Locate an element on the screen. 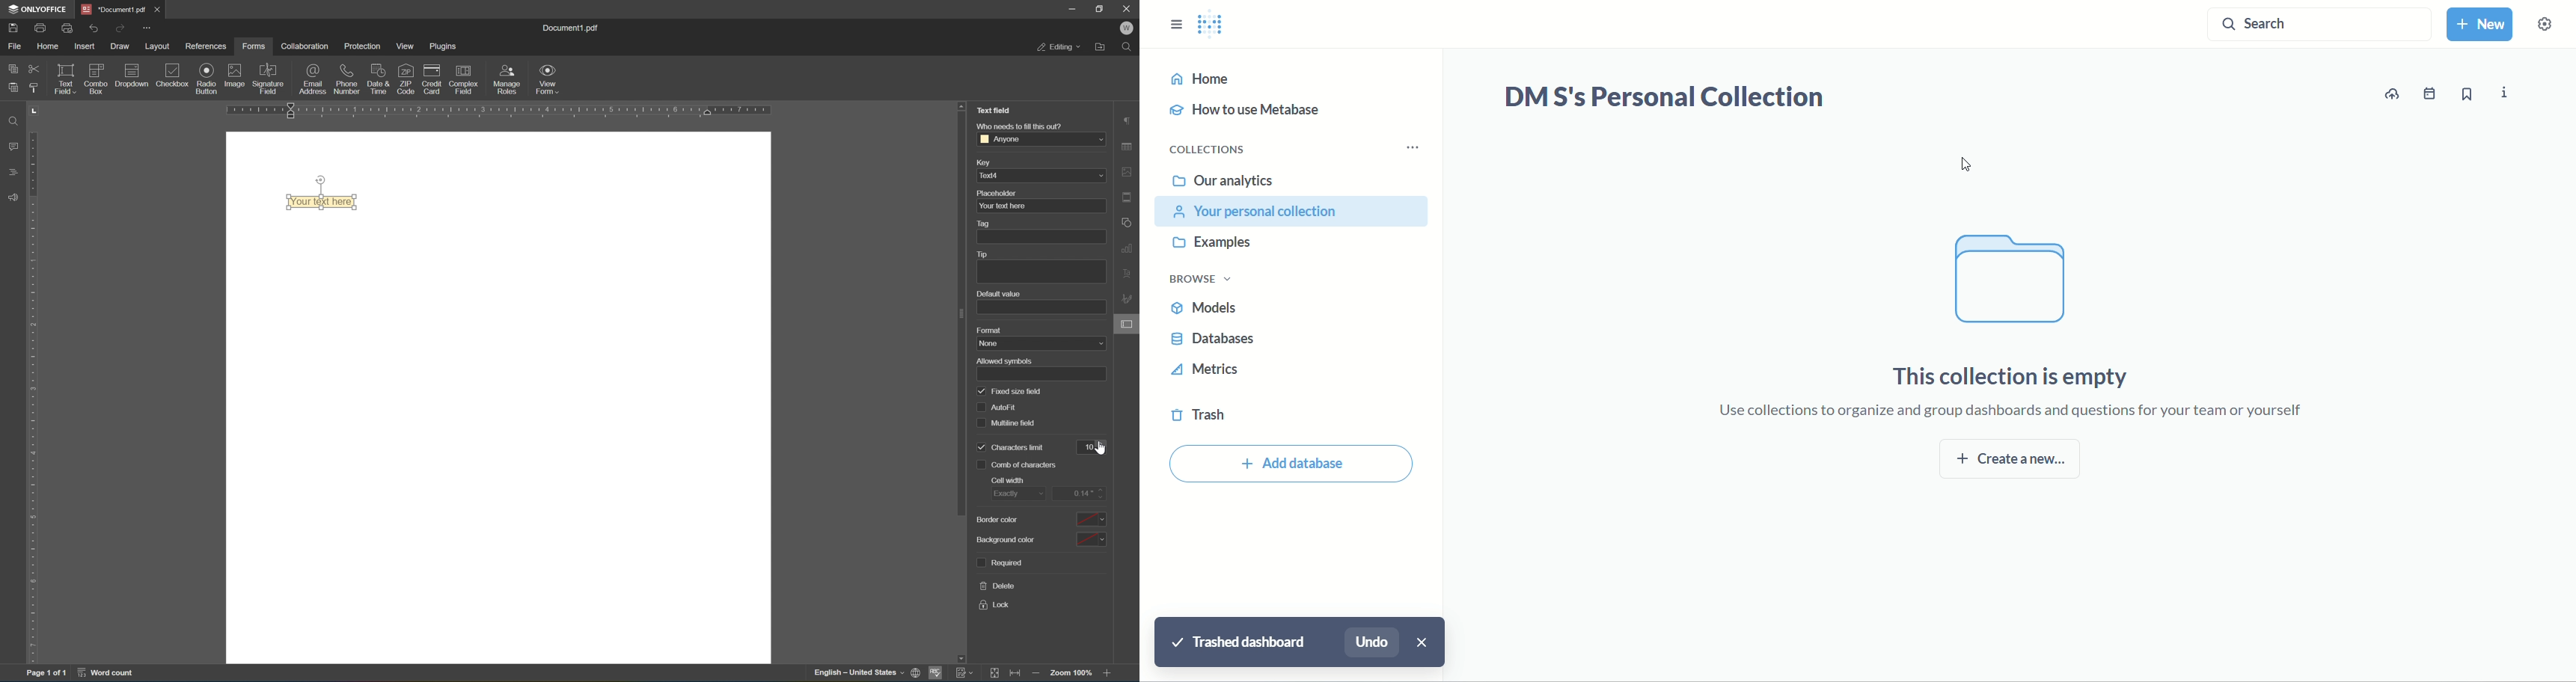 The height and width of the screenshot is (700, 2576). view is located at coordinates (404, 45).